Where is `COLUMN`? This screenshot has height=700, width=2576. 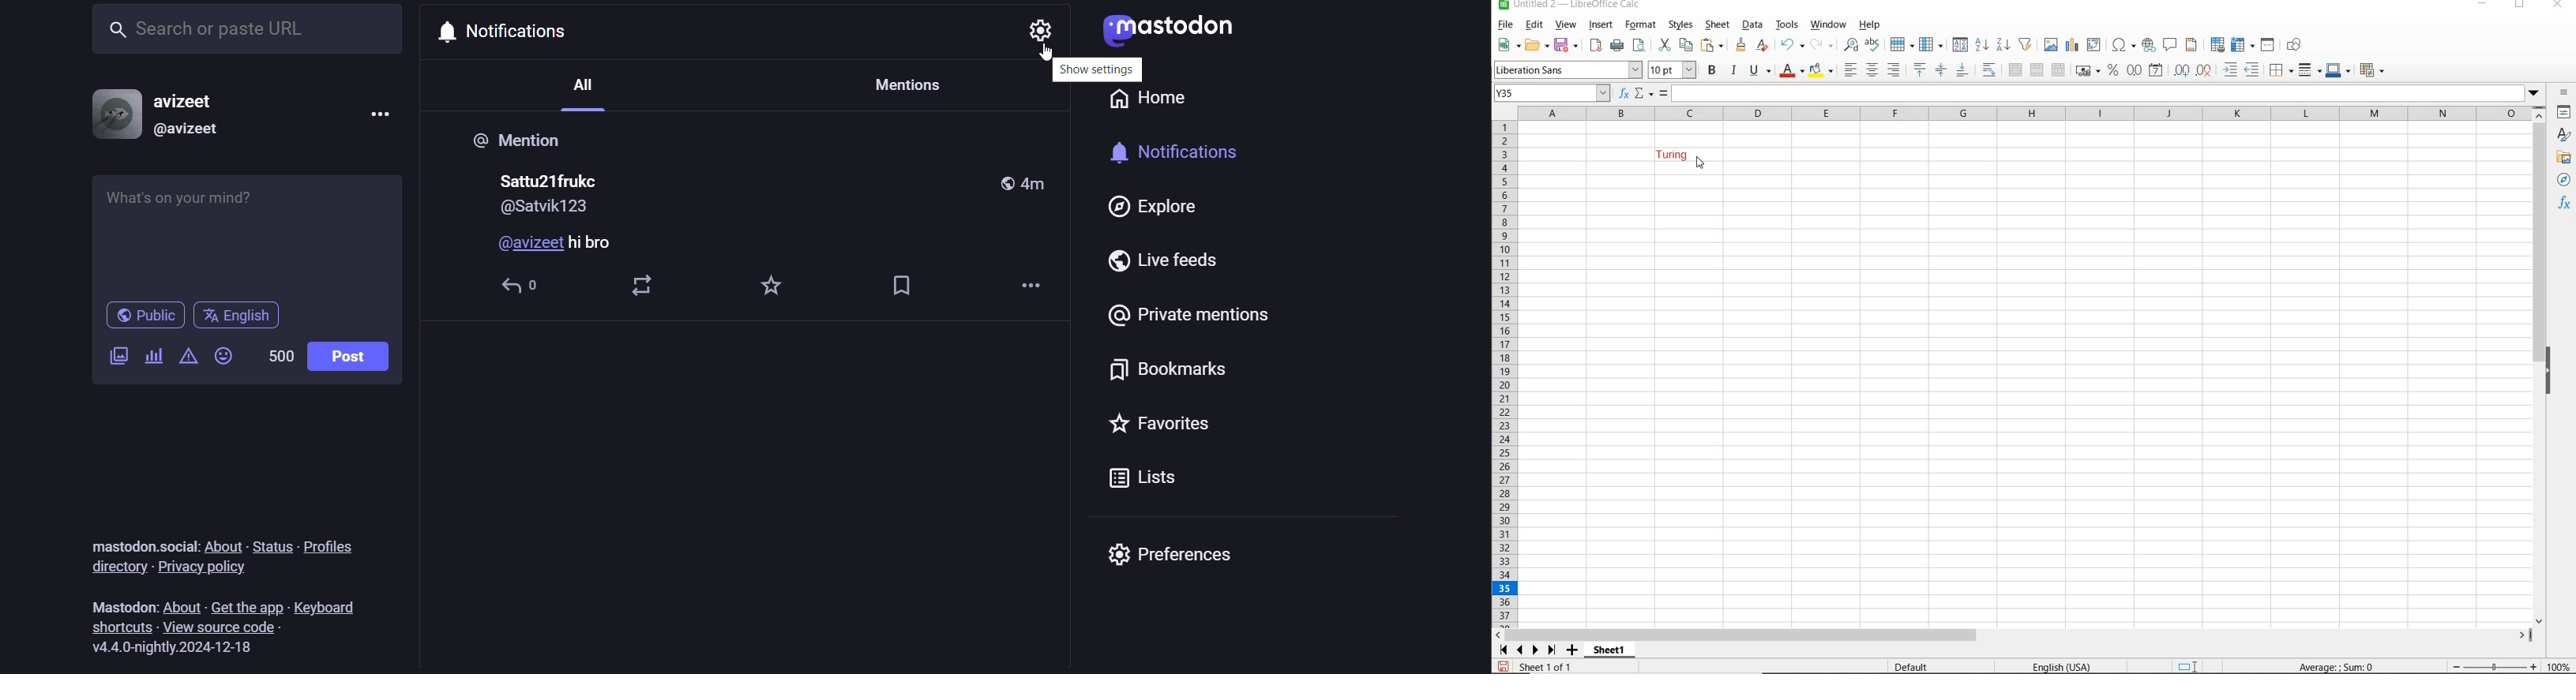
COLUMN is located at coordinates (1931, 45).